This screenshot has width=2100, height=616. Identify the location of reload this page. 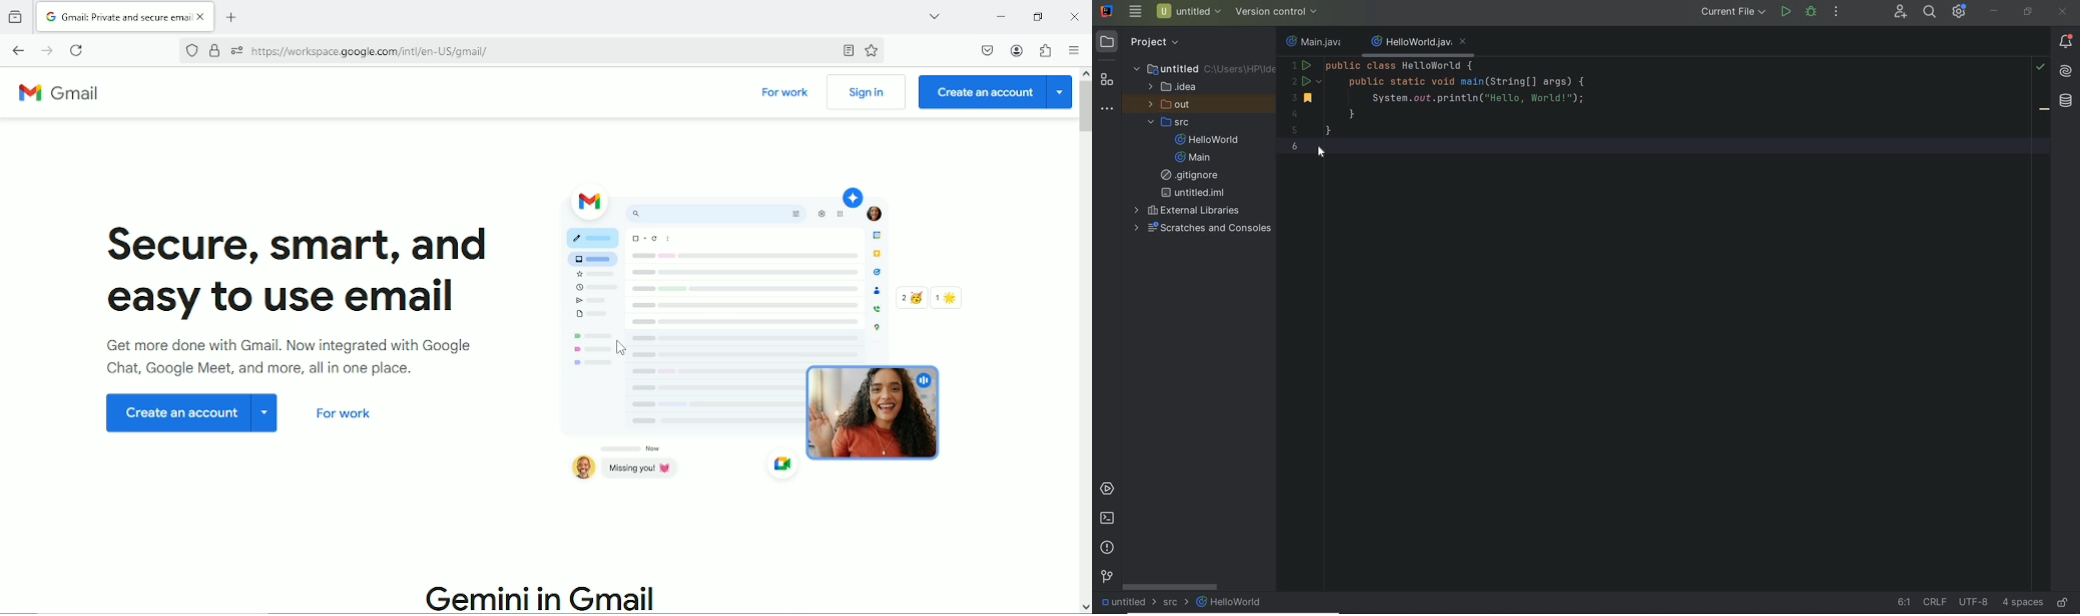
(77, 50).